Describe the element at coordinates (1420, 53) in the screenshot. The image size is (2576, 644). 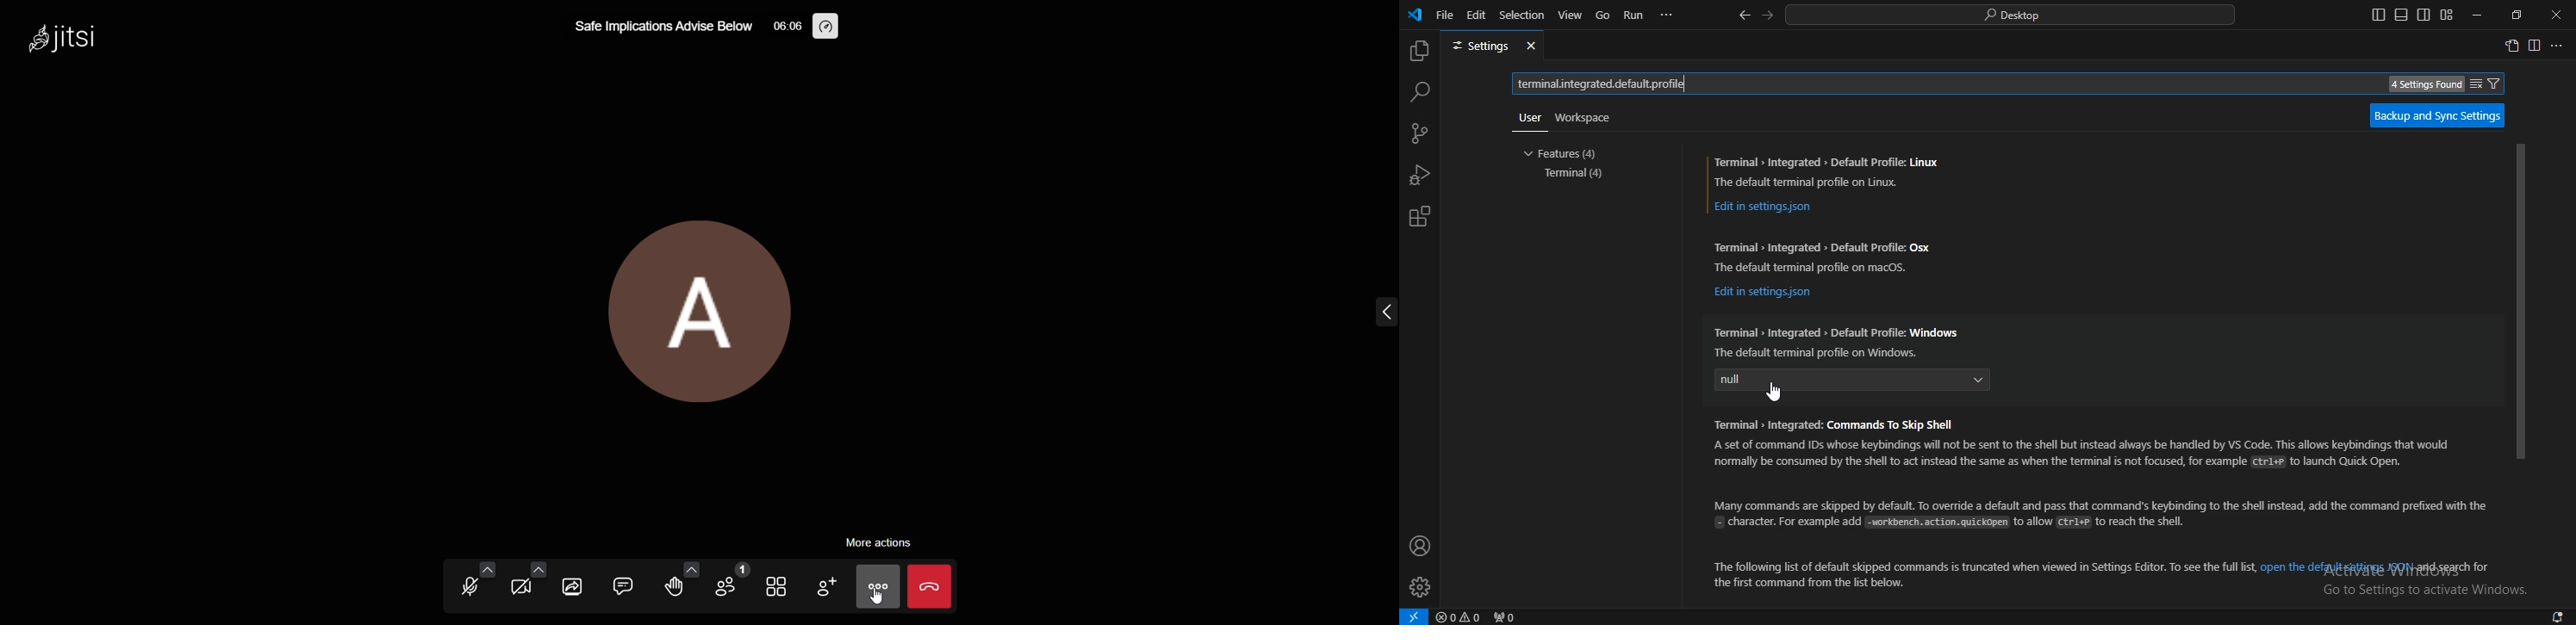
I see `explorer` at that location.